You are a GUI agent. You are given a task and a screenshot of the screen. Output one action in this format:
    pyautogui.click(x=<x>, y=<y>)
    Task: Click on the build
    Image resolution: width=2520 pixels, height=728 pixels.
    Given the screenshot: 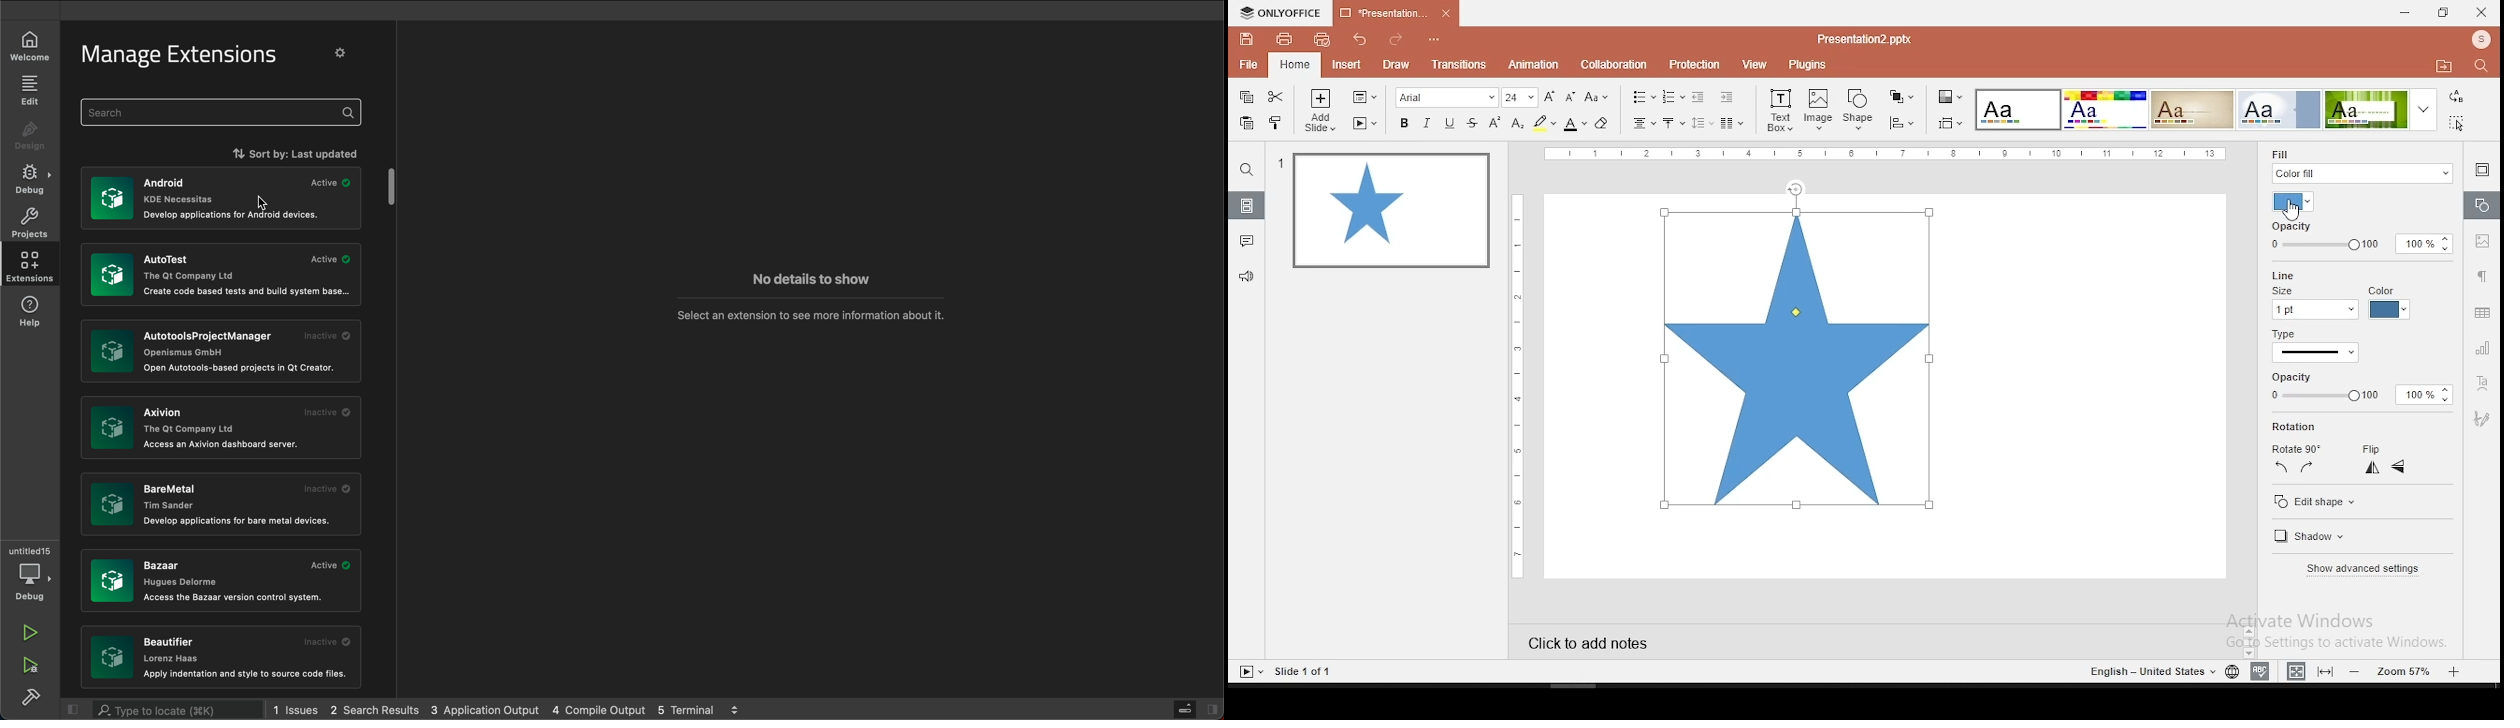 What is the action you would take?
    pyautogui.click(x=30, y=698)
    